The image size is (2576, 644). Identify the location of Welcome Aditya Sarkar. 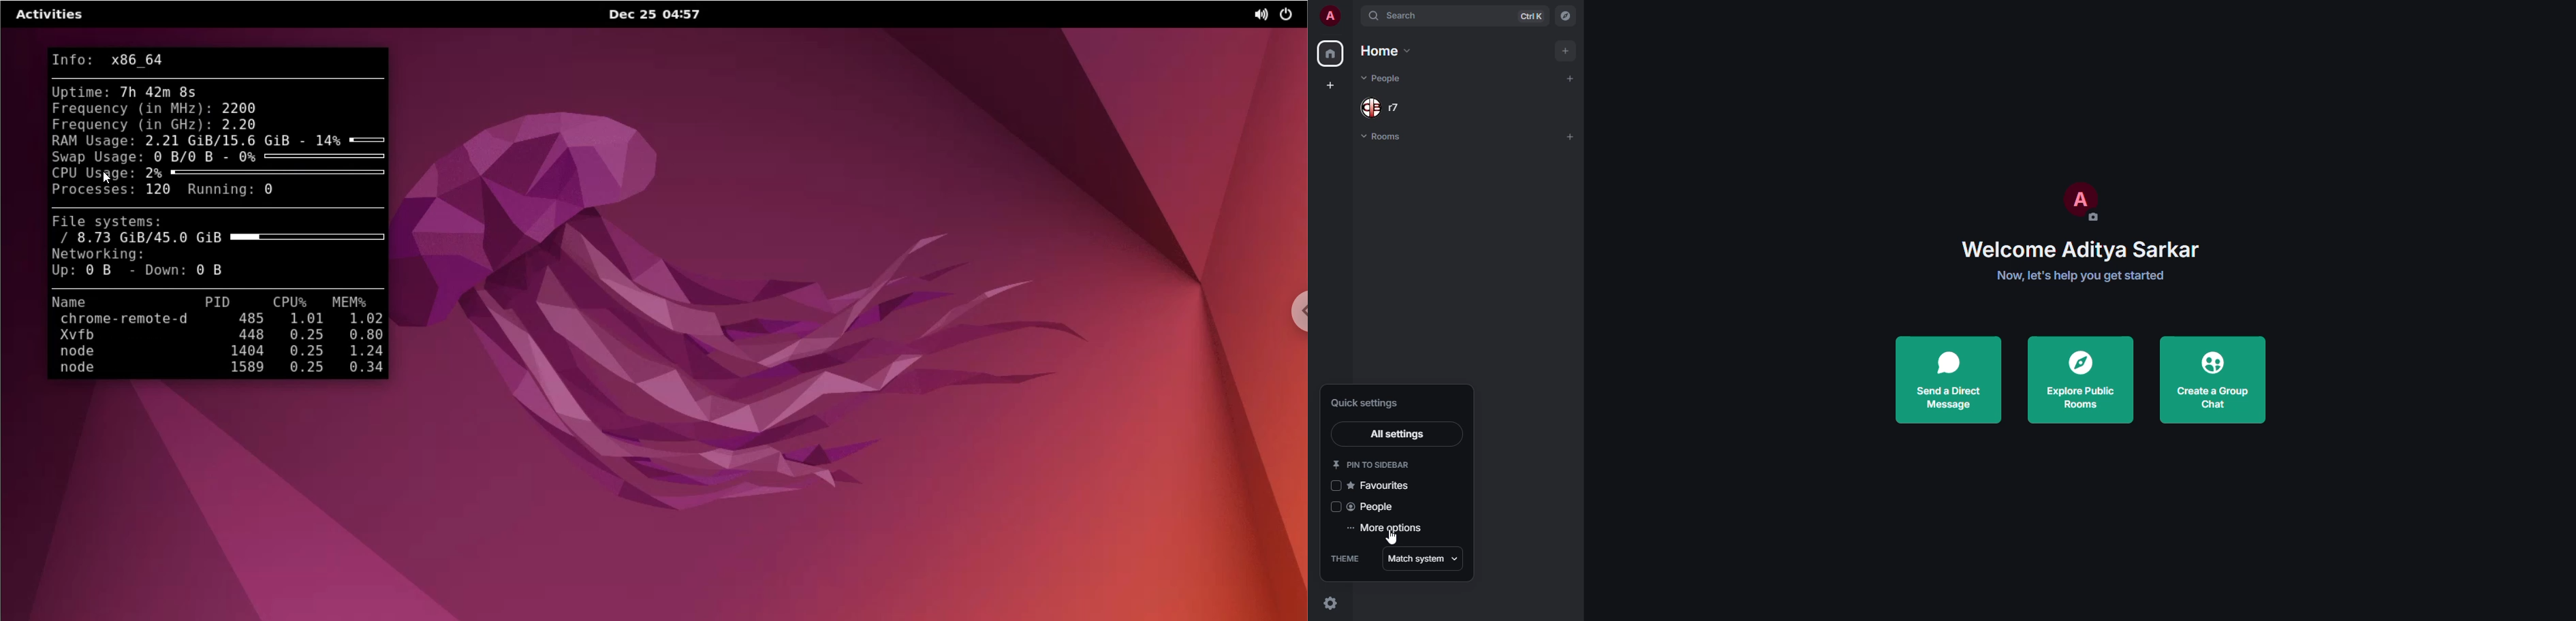
(2078, 249).